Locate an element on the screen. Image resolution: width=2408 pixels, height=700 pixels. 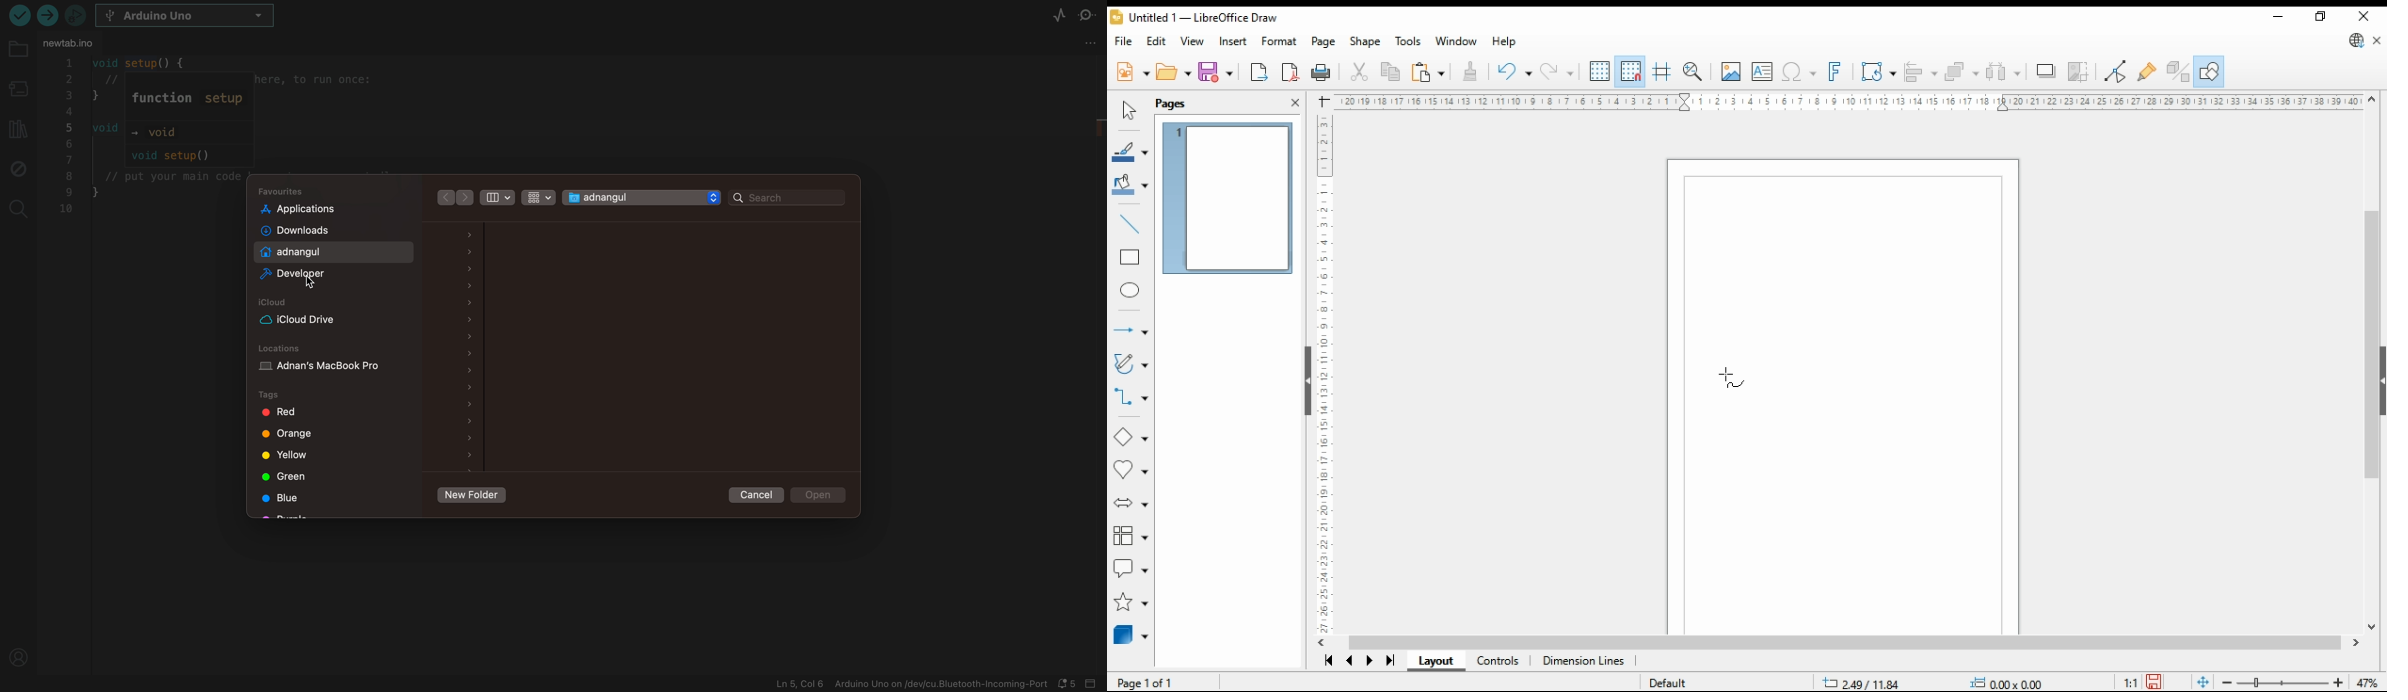
callout shapes is located at coordinates (1130, 568).